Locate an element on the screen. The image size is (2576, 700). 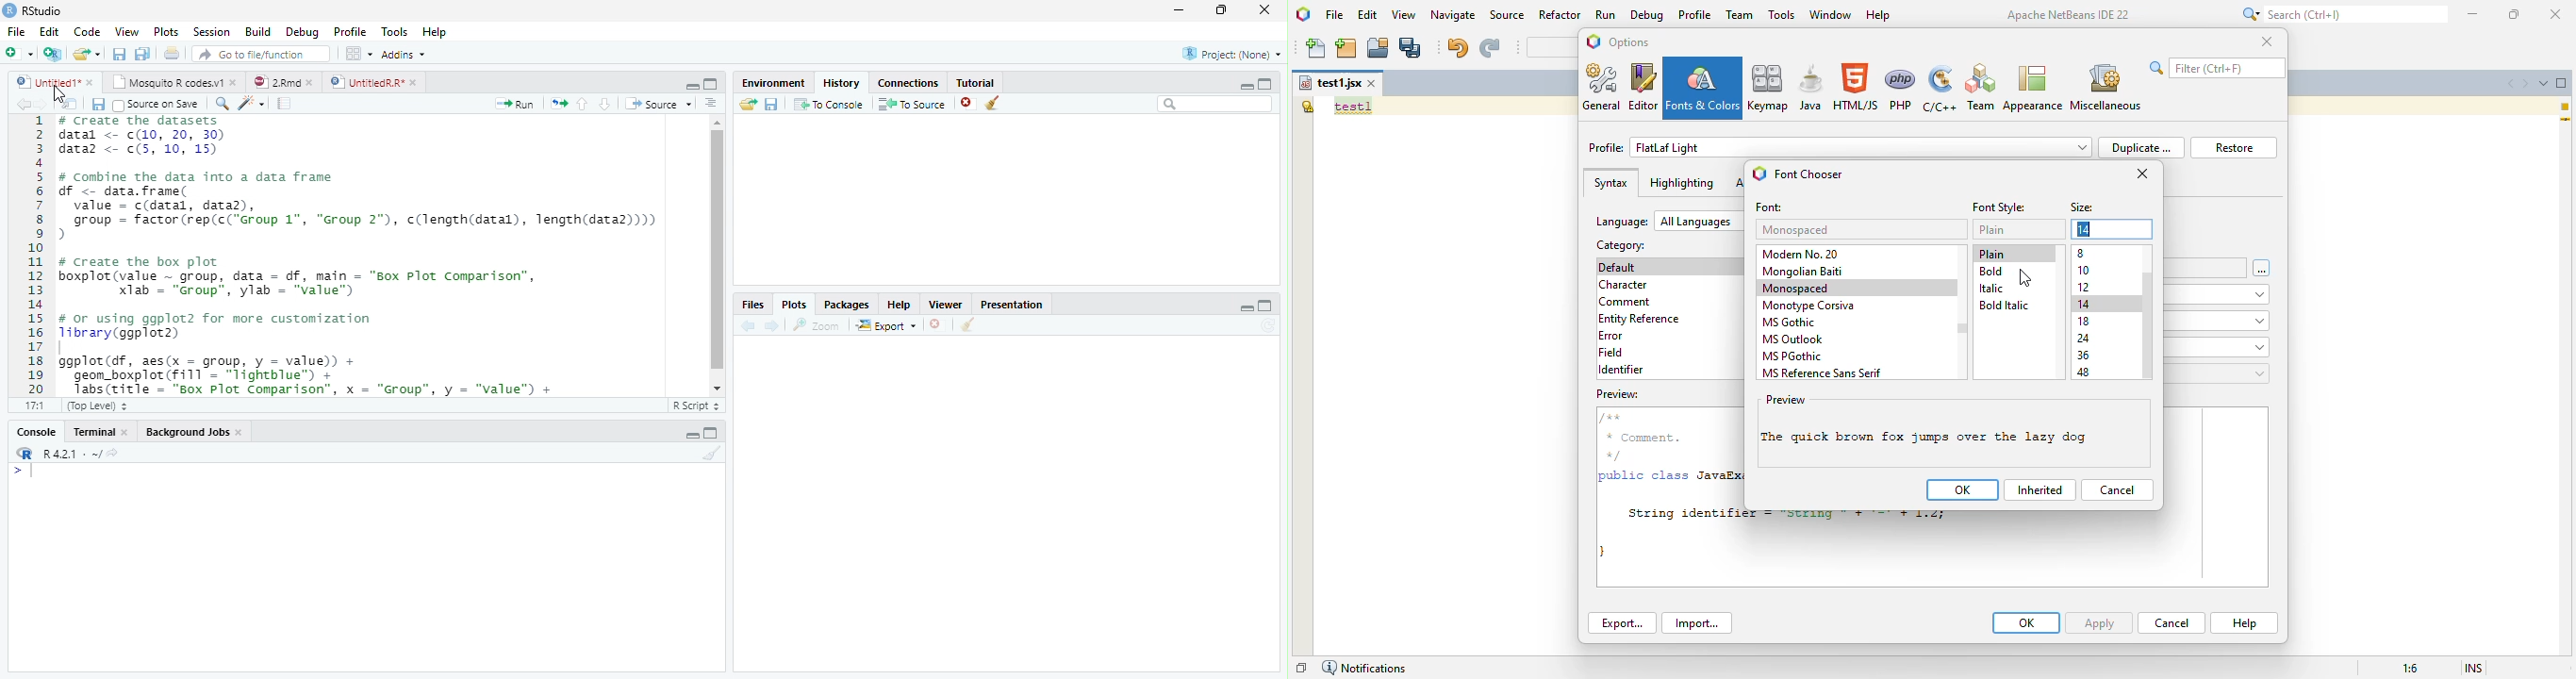
R is located at coordinates (25, 454).